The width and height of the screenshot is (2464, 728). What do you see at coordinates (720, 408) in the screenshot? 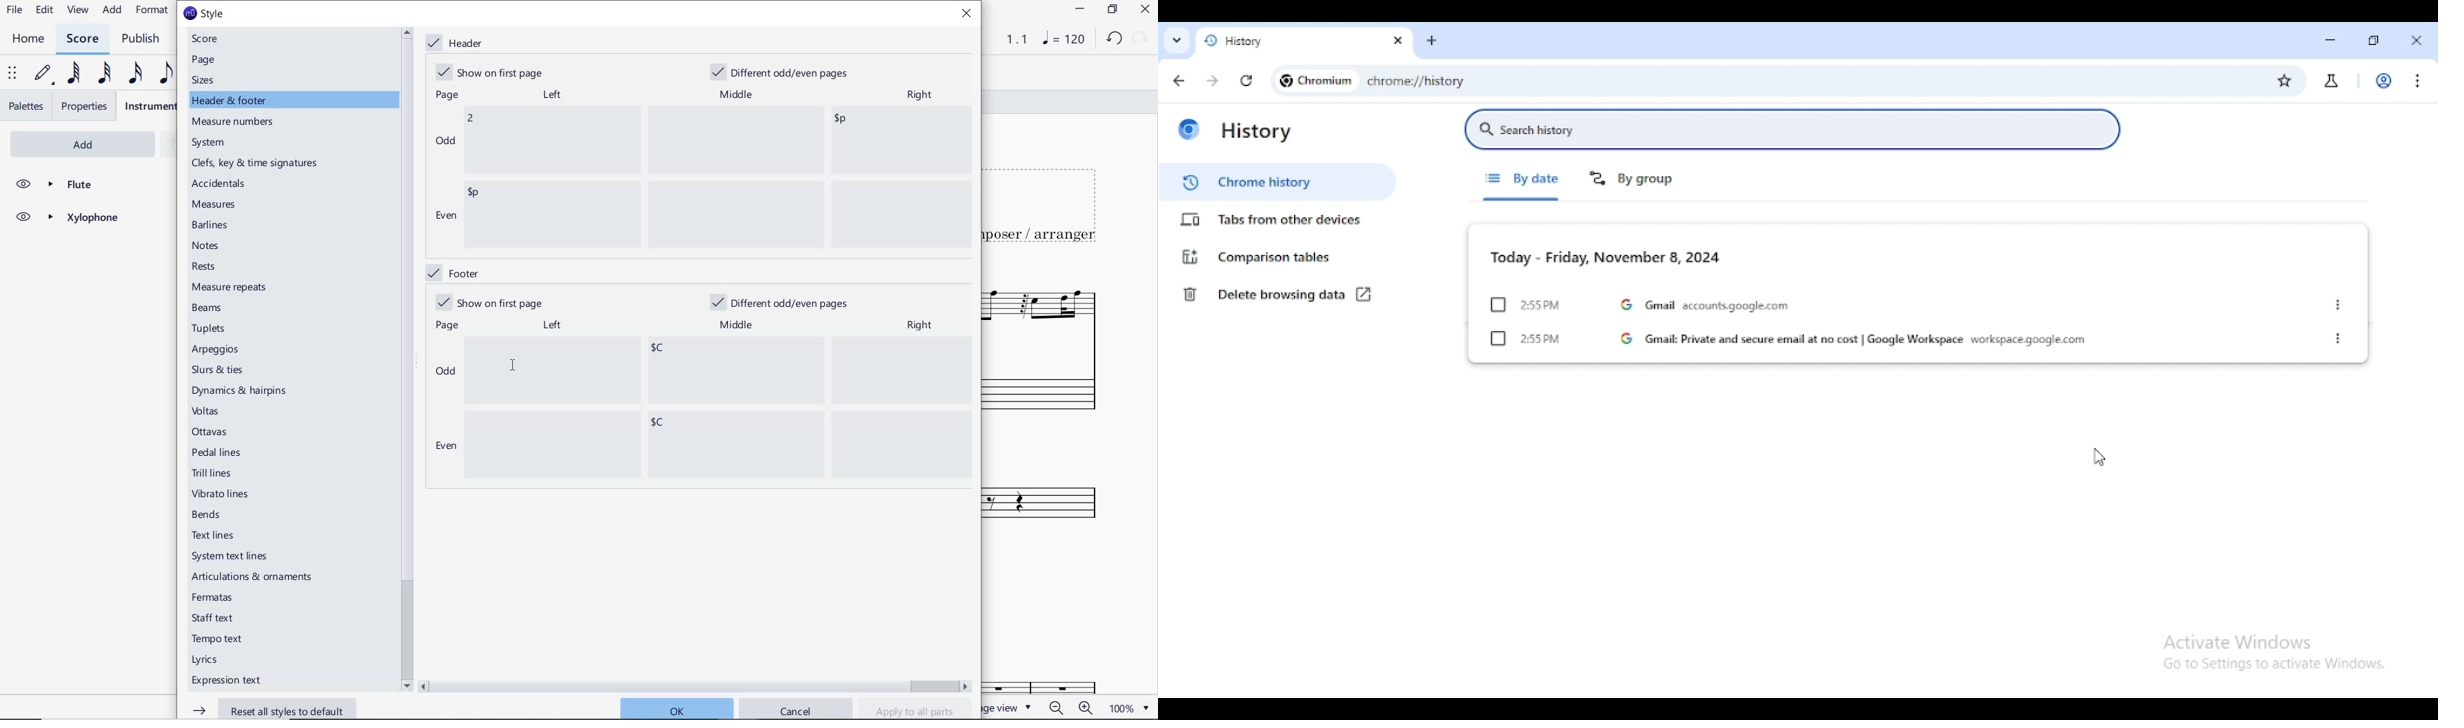
I see `enter data` at bounding box center [720, 408].